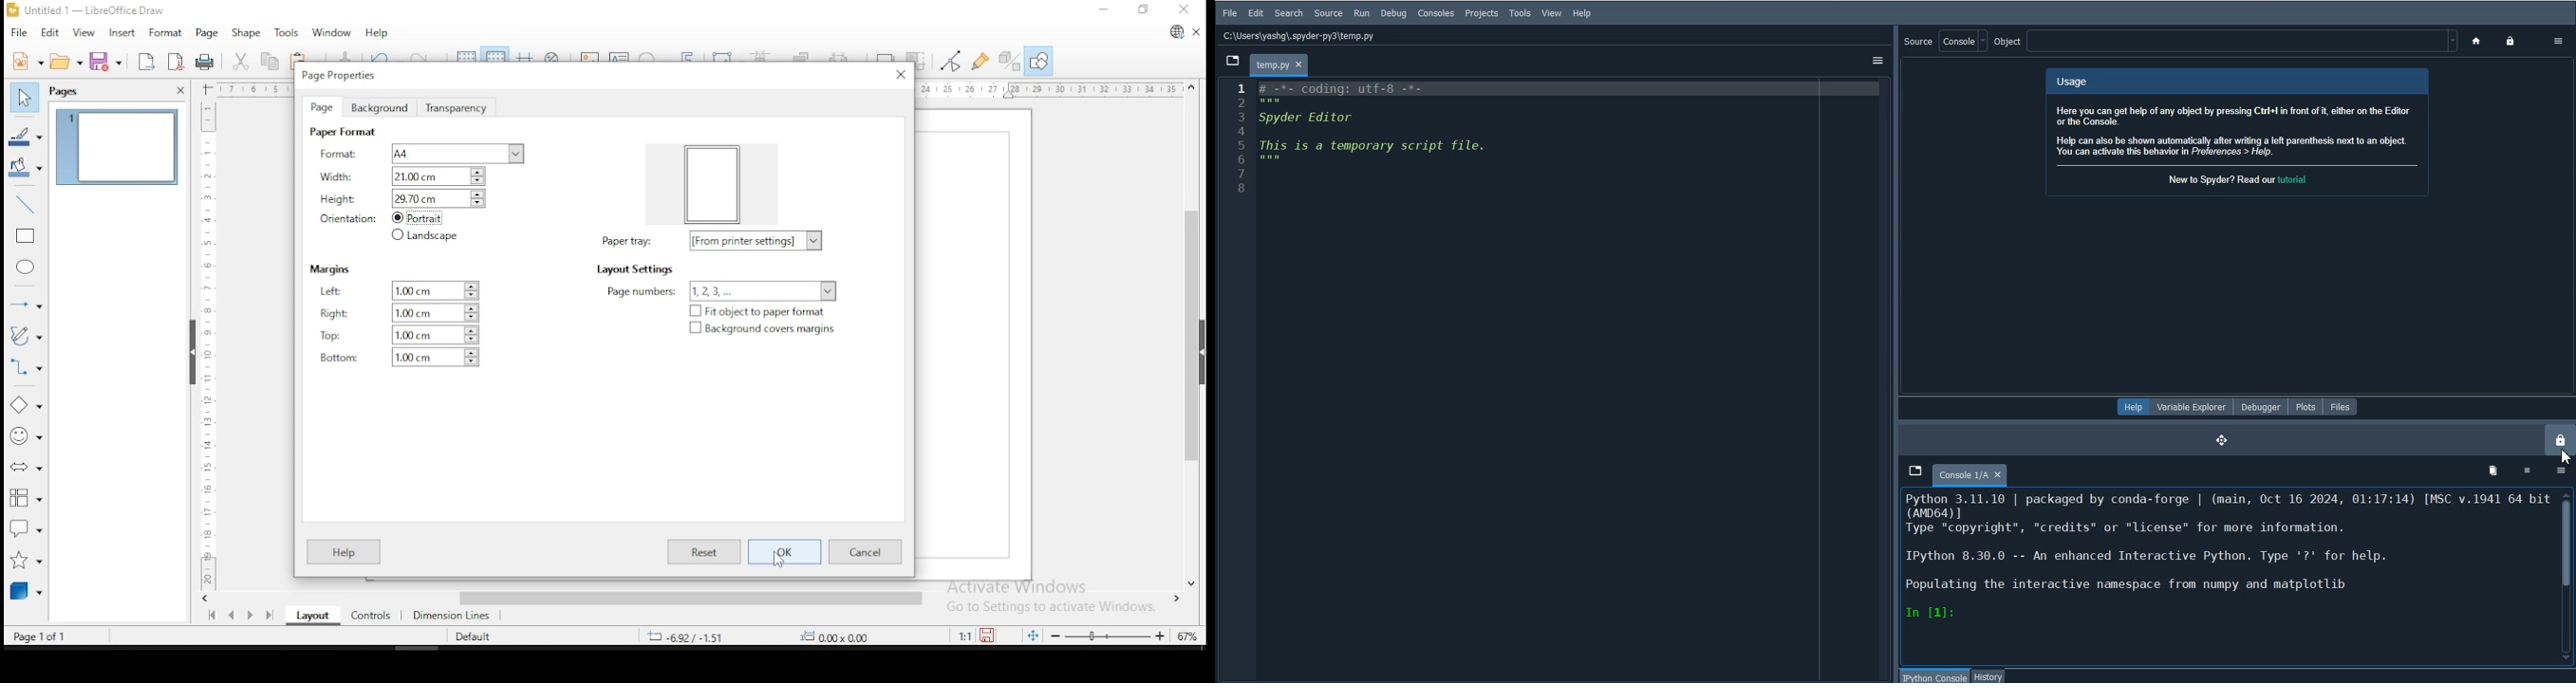 Image resolution: width=2576 pixels, height=700 pixels. Describe the element at coordinates (1238, 140) in the screenshot. I see `Line number` at that location.